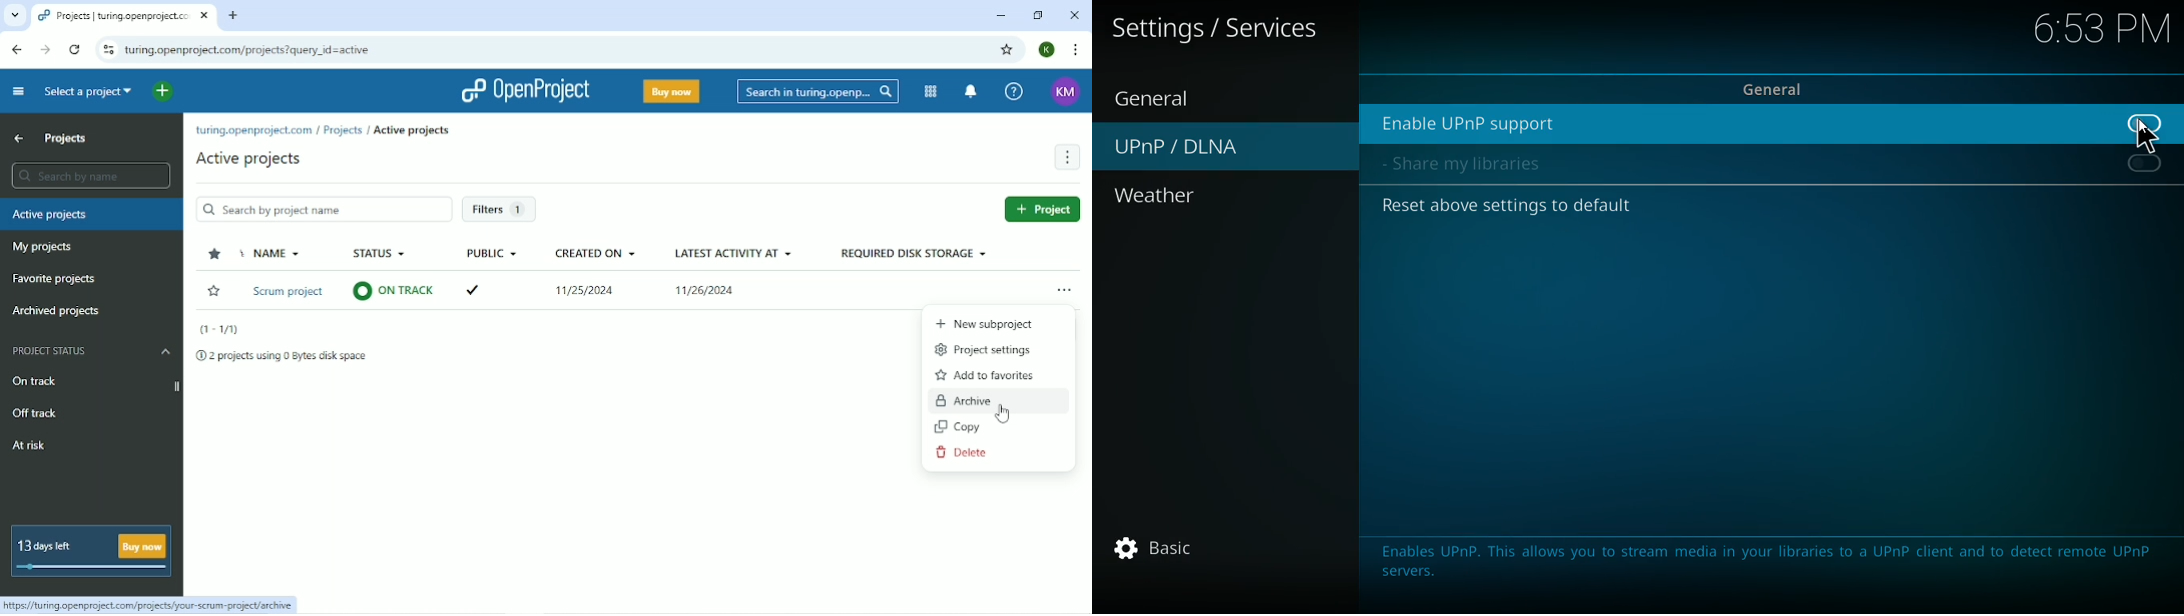 Image resolution: width=2184 pixels, height=616 pixels. What do you see at coordinates (263, 51) in the screenshot?
I see `turing.openproject.com/projects?query_id=active` at bounding box center [263, 51].